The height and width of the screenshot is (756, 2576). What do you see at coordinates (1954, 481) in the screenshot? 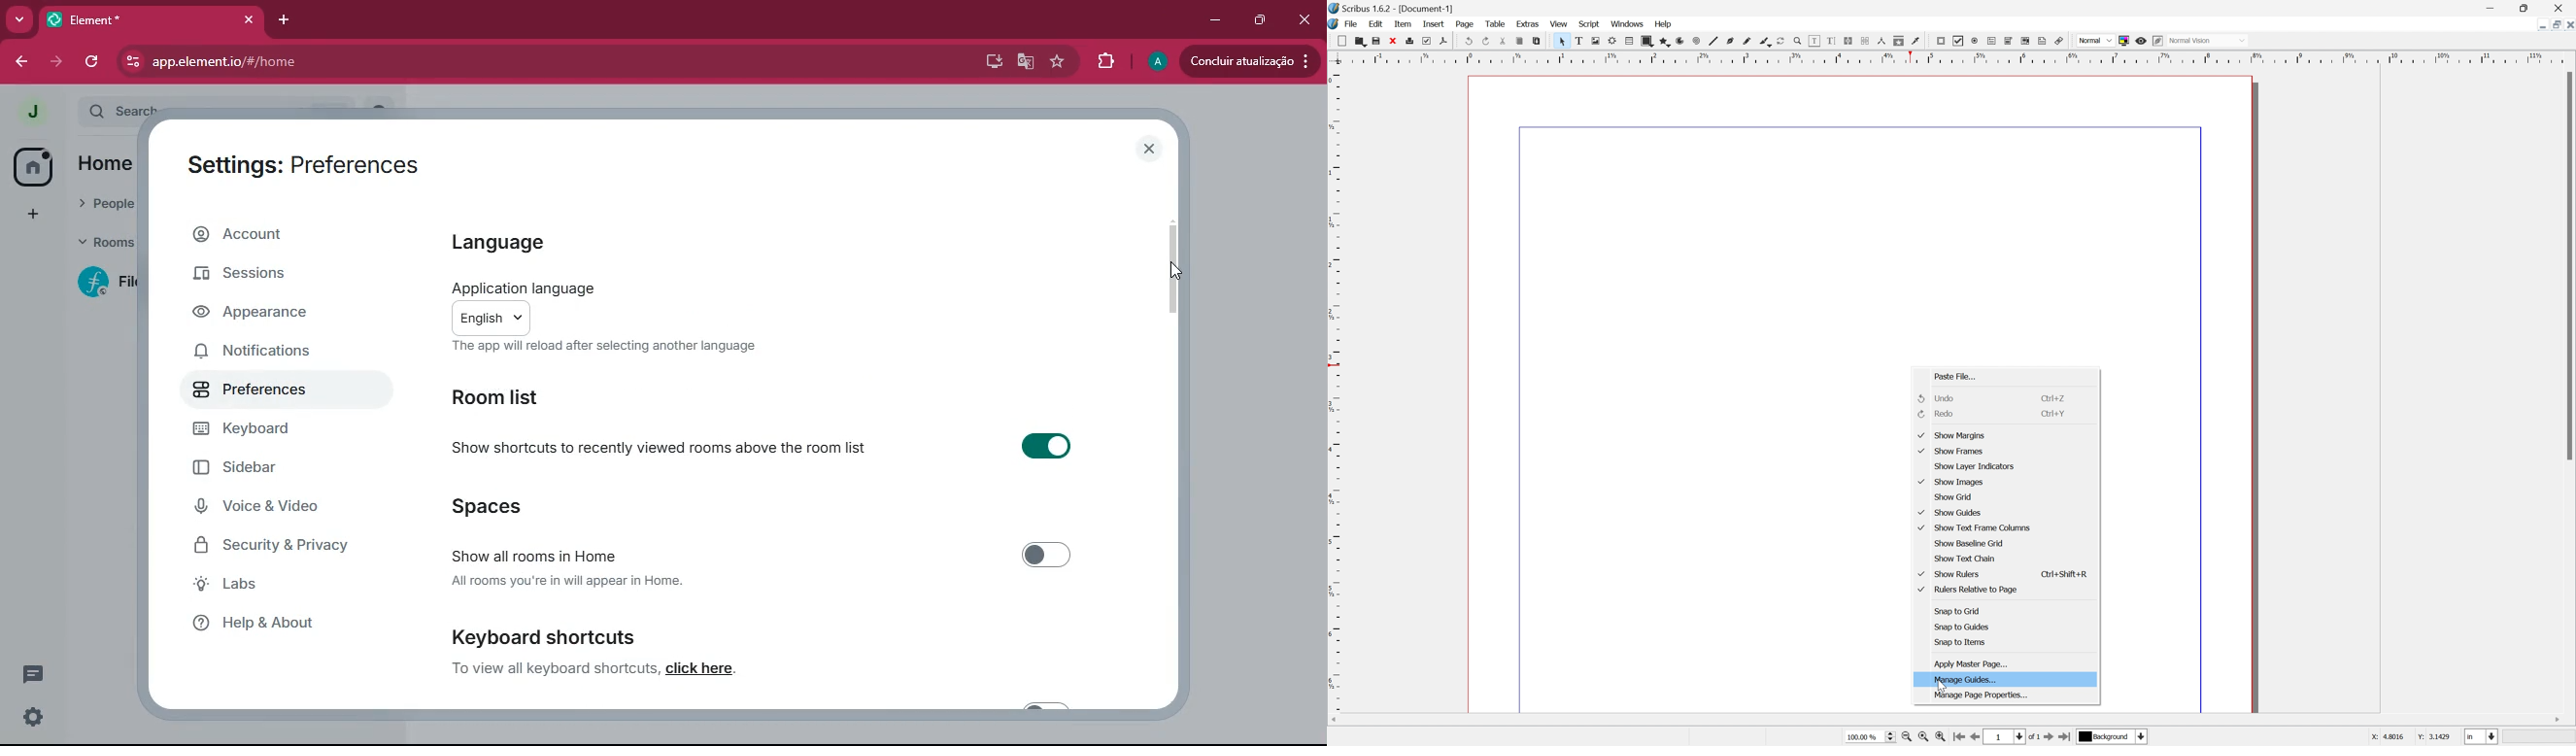
I see `show images` at bounding box center [1954, 481].